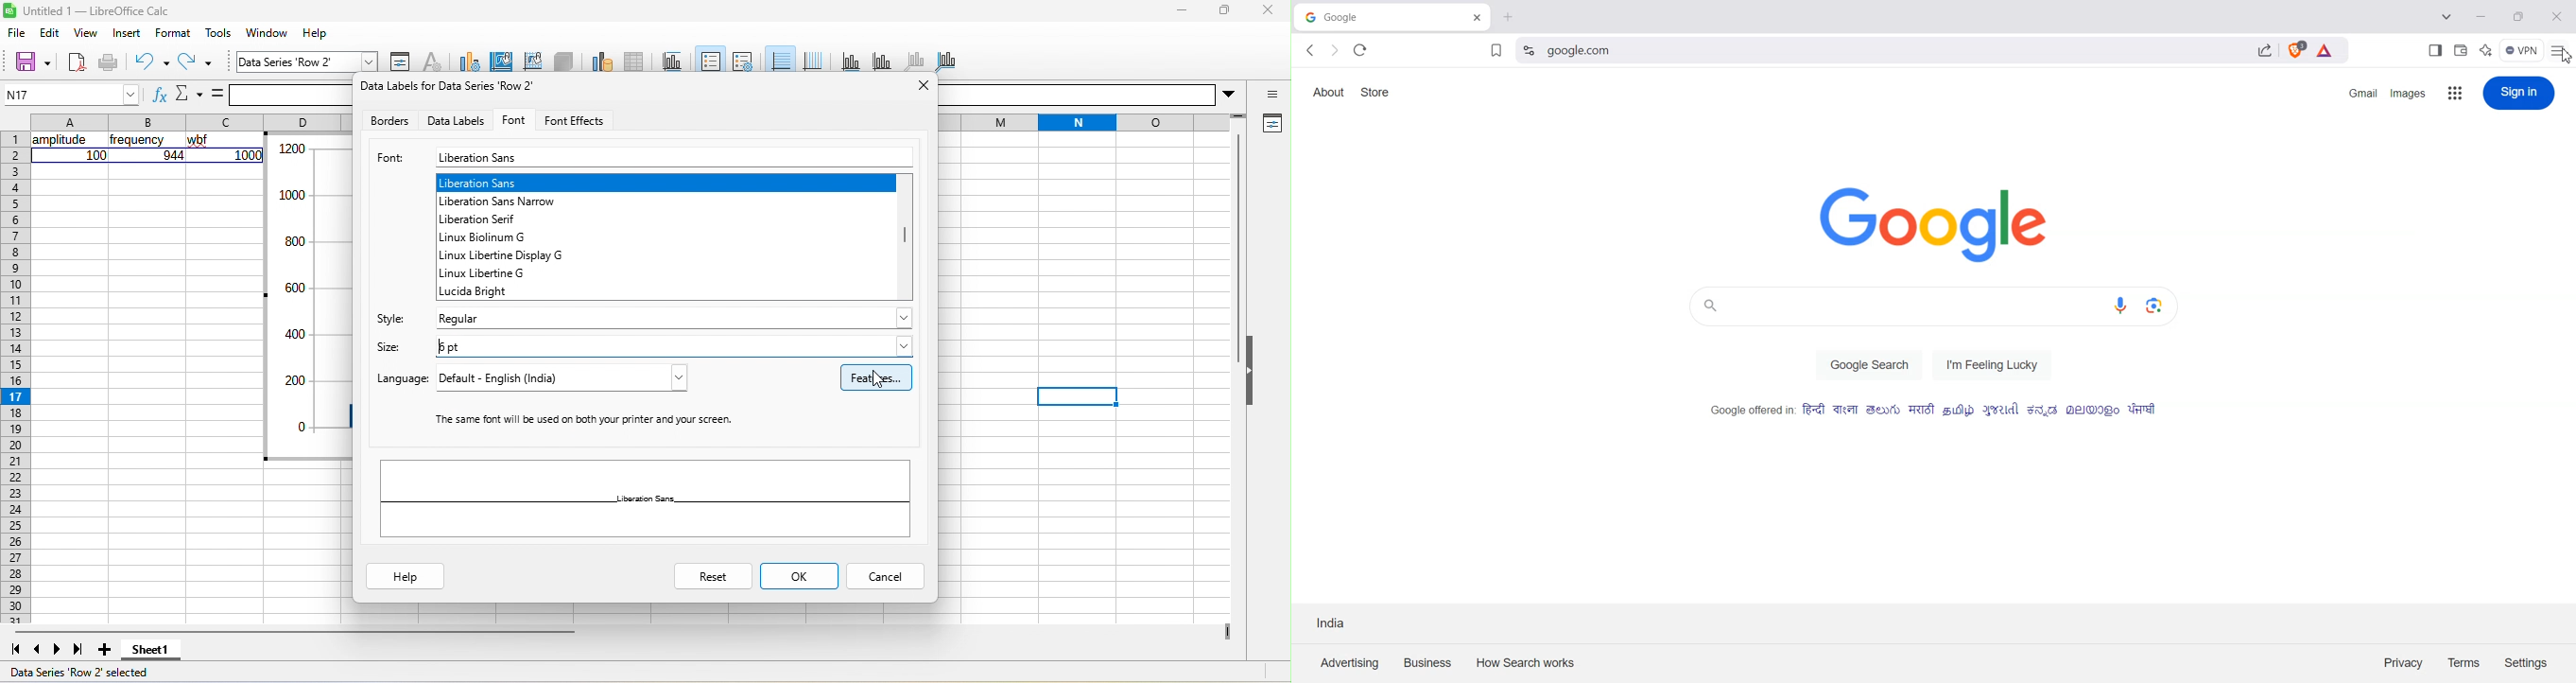  Describe the element at coordinates (487, 219) in the screenshot. I see `liberation serif` at that location.